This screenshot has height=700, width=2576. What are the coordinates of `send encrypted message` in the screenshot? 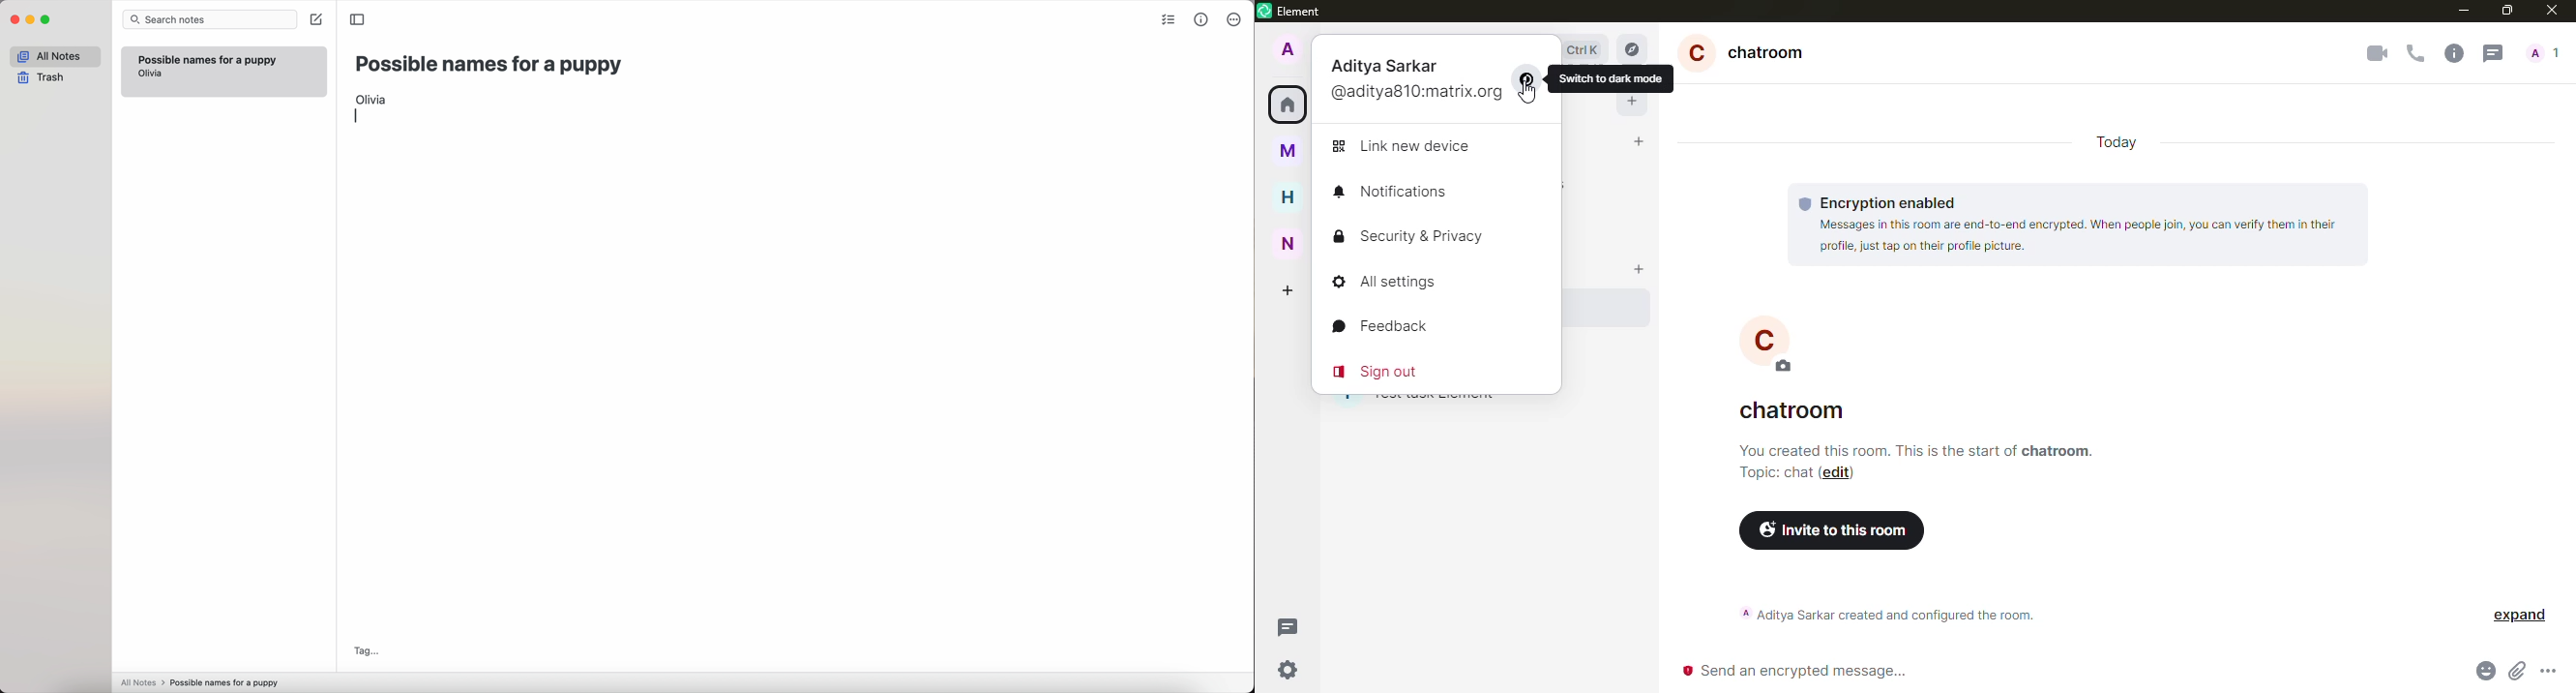 It's located at (1793, 670).